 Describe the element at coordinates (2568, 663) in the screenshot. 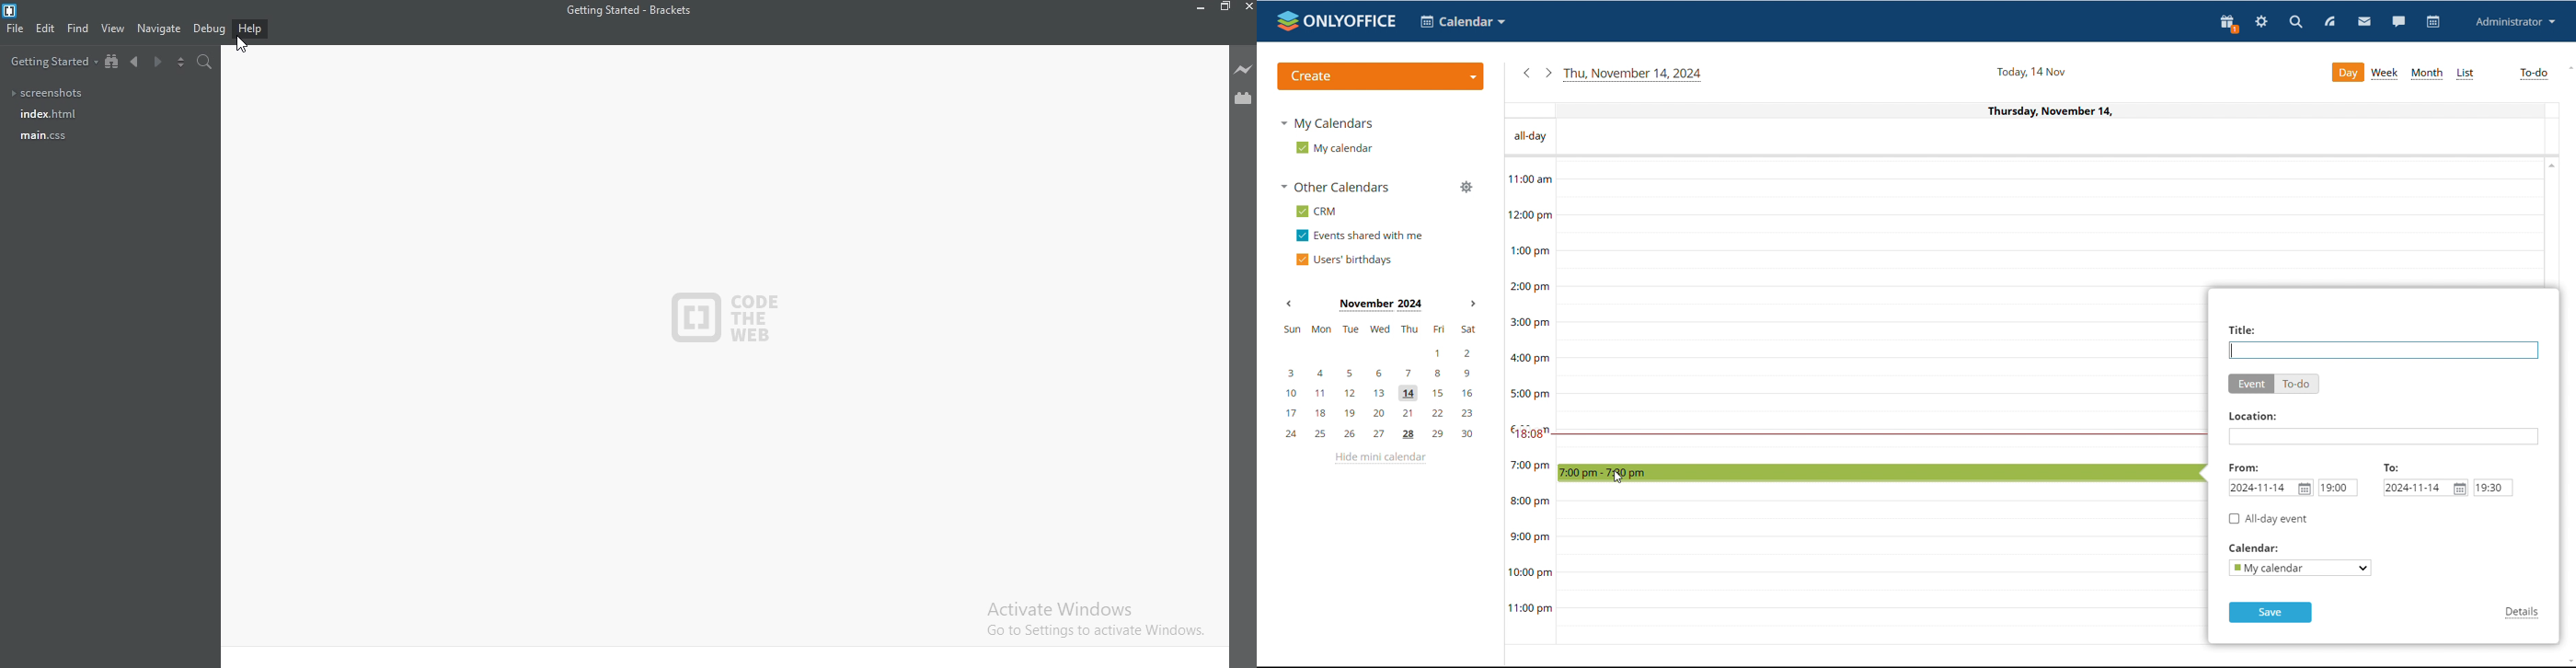

I see `scroll down` at that location.